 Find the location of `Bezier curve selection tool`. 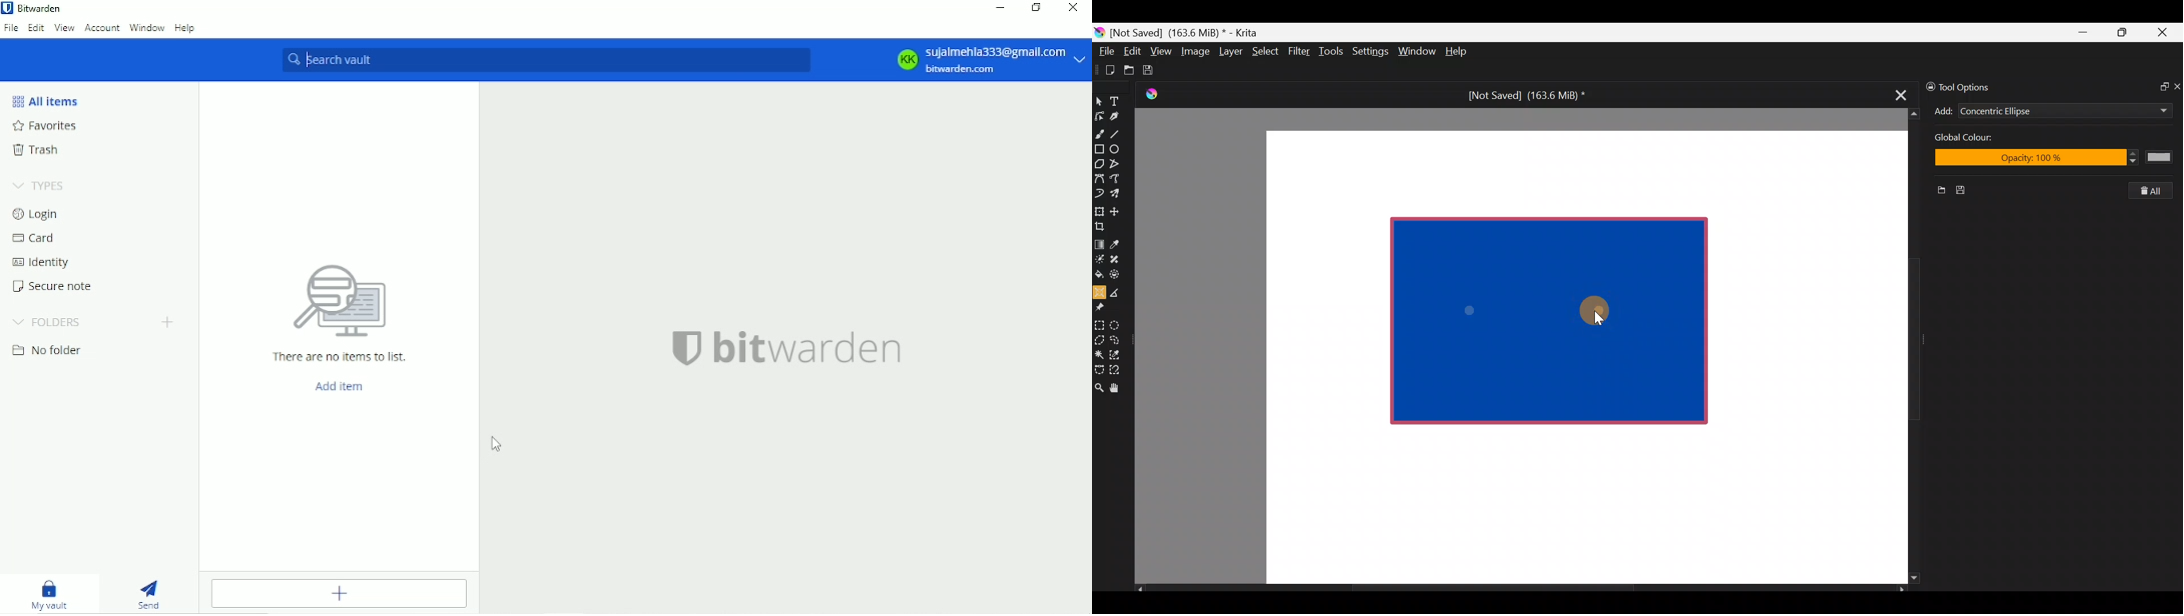

Bezier curve selection tool is located at coordinates (1099, 368).